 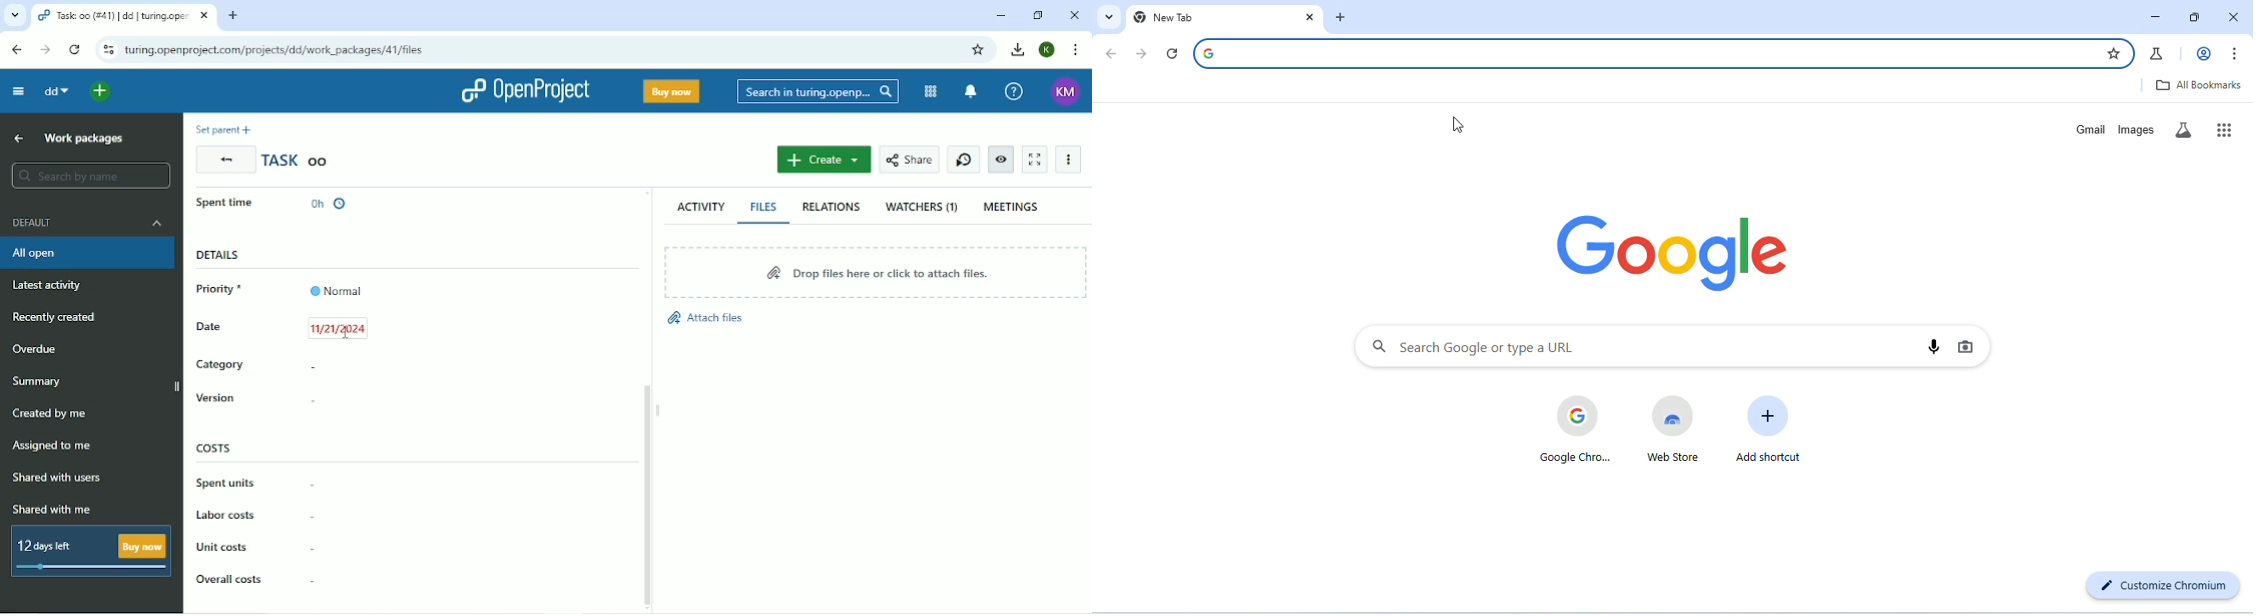 What do you see at coordinates (225, 483) in the screenshot?
I see `Spent units` at bounding box center [225, 483].